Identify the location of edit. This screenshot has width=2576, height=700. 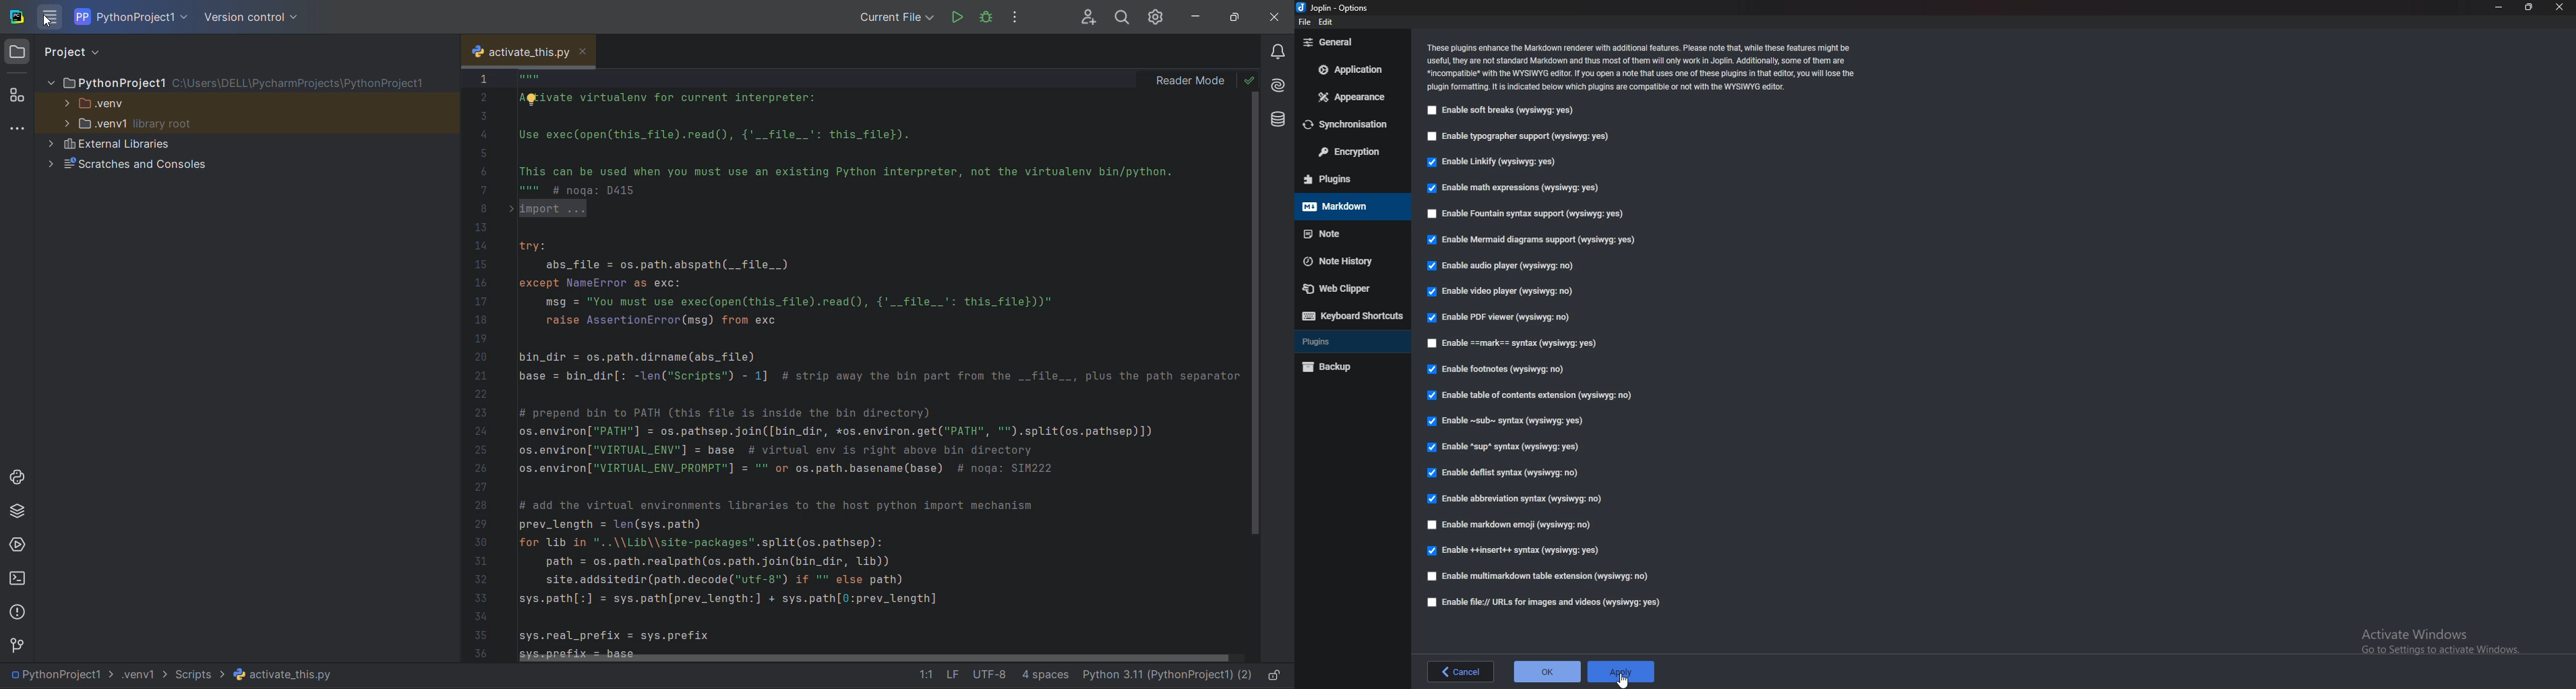
(1326, 23).